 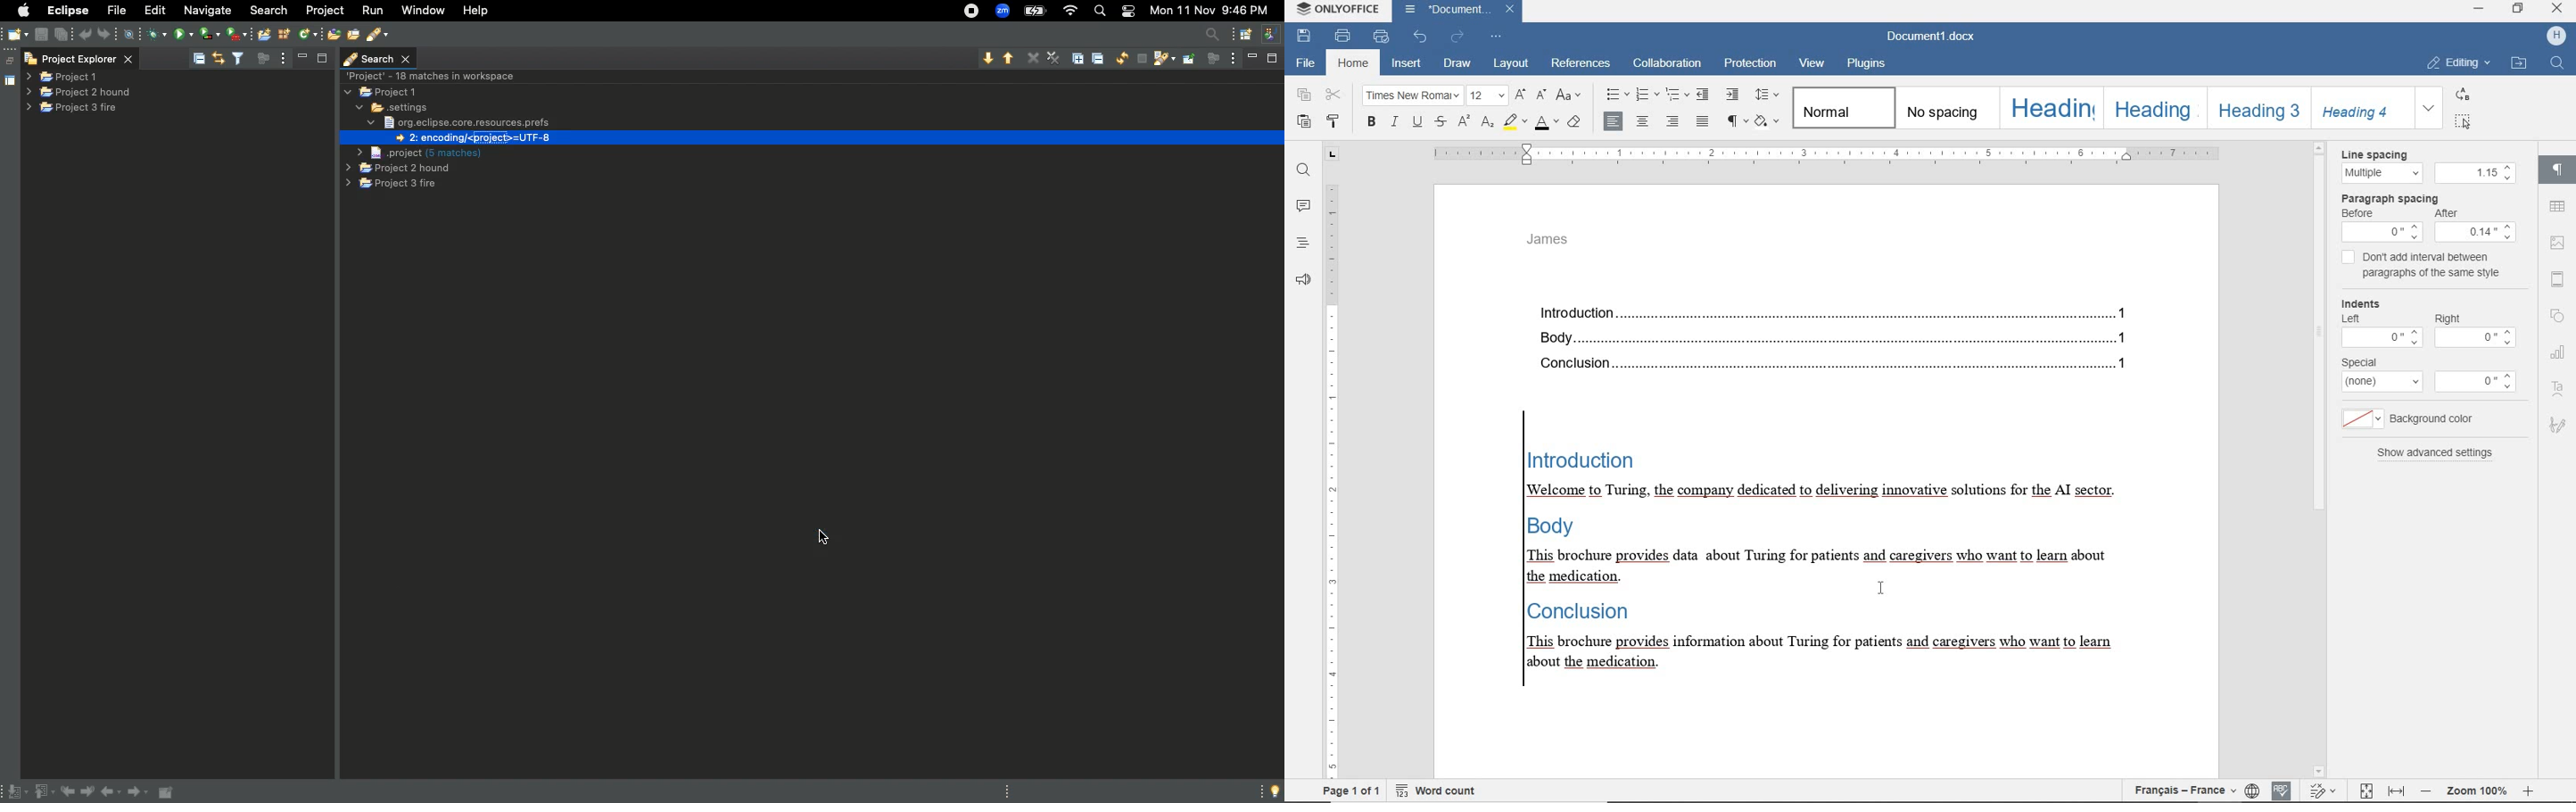 What do you see at coordinates (1331, 461) in the screenshot?
I see `ruler` at bounding box center [1331, 461].